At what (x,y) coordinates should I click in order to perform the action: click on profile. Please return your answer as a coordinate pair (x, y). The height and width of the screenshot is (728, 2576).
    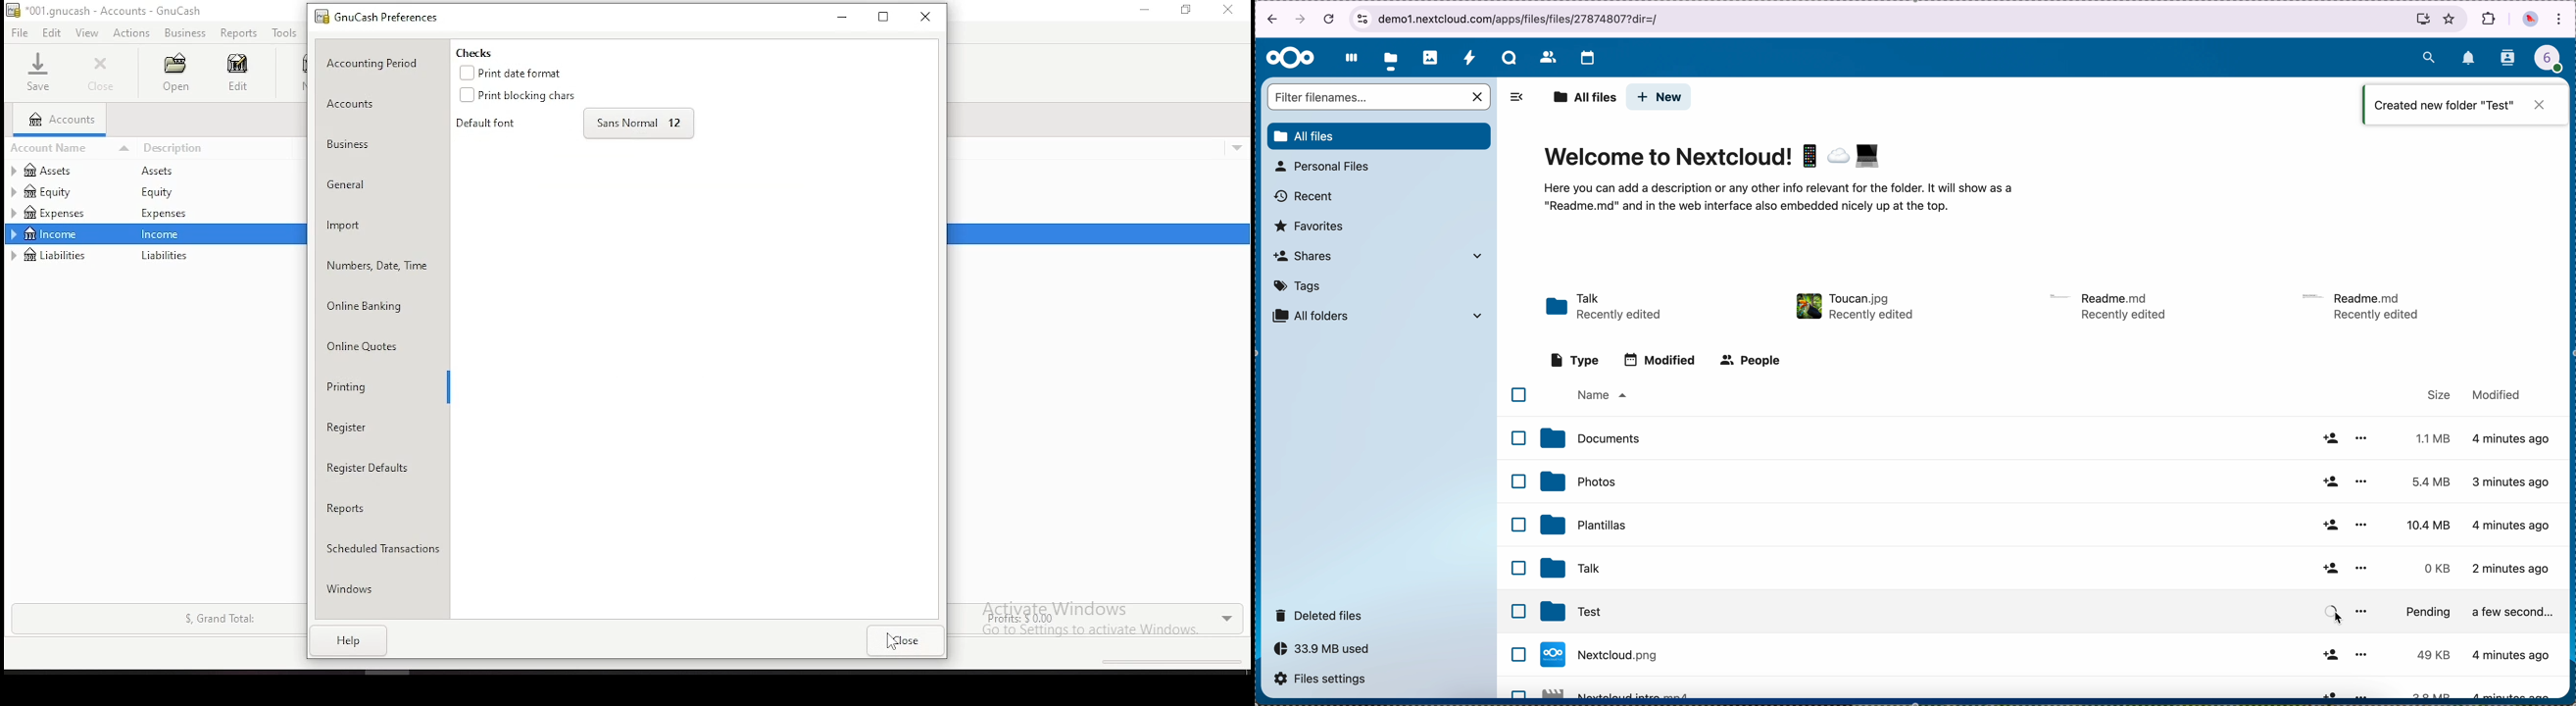
    Looking at the image, I should click on (2555, 61).